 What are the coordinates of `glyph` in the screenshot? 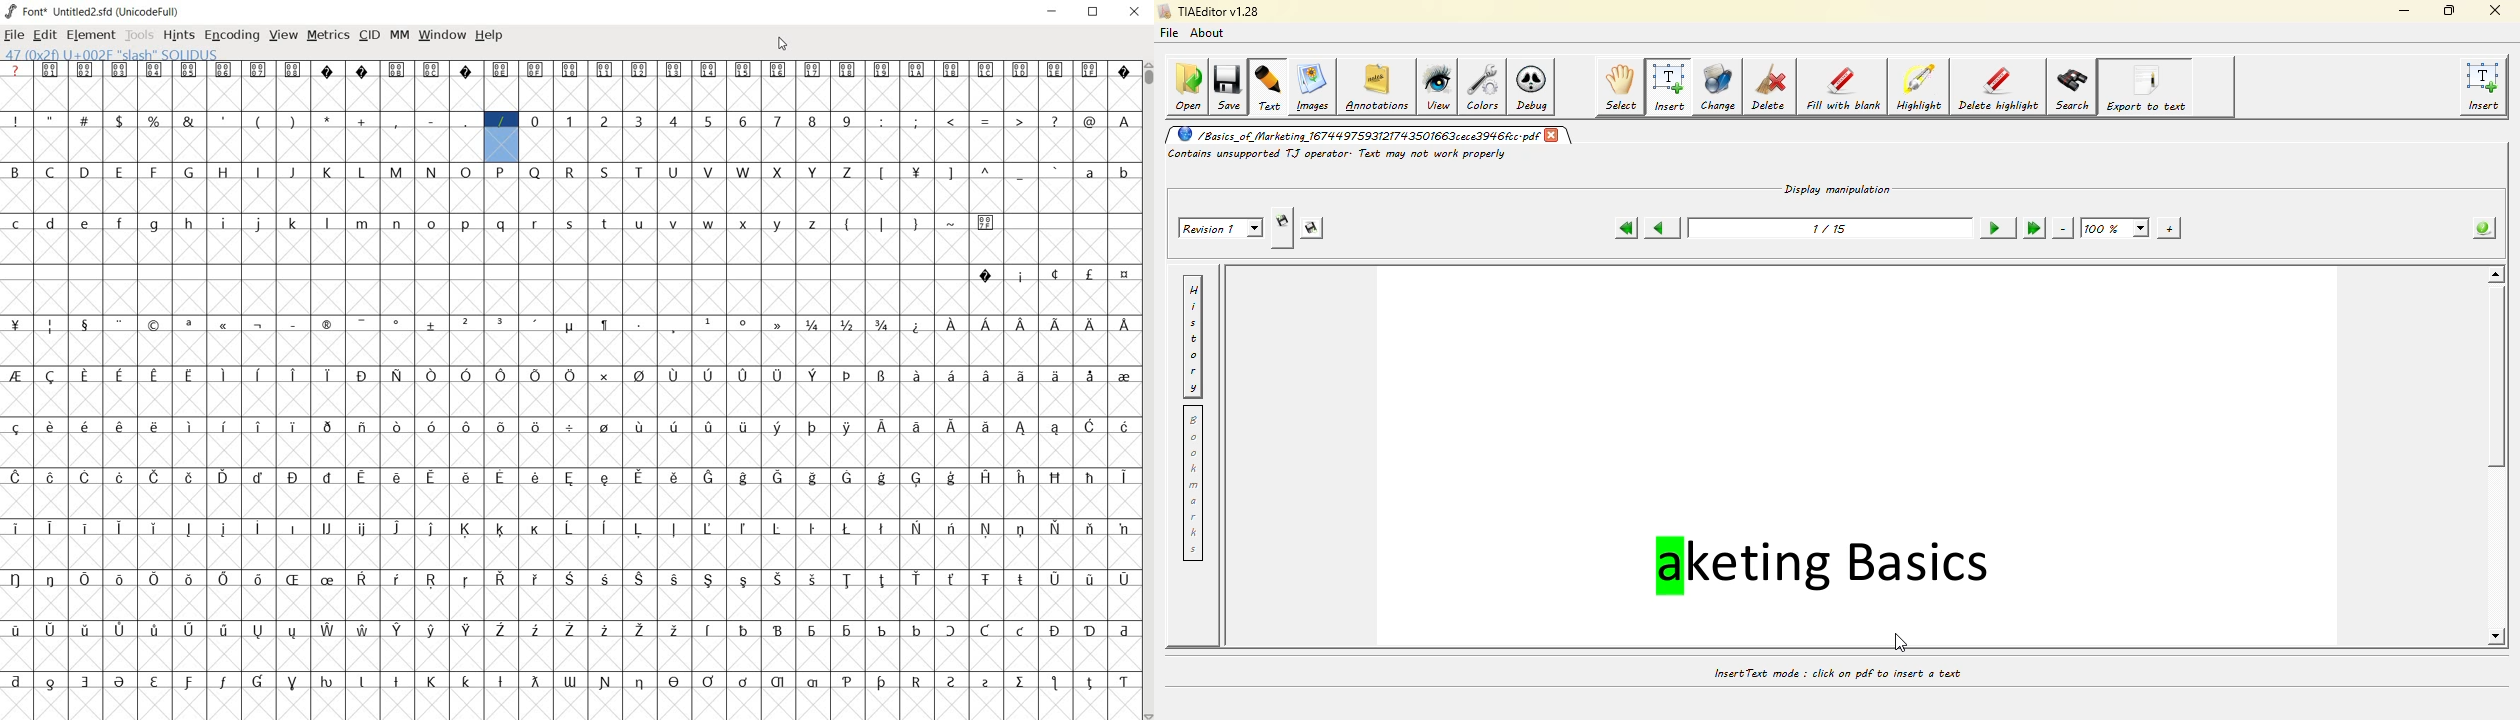 It's located at (188, 529).